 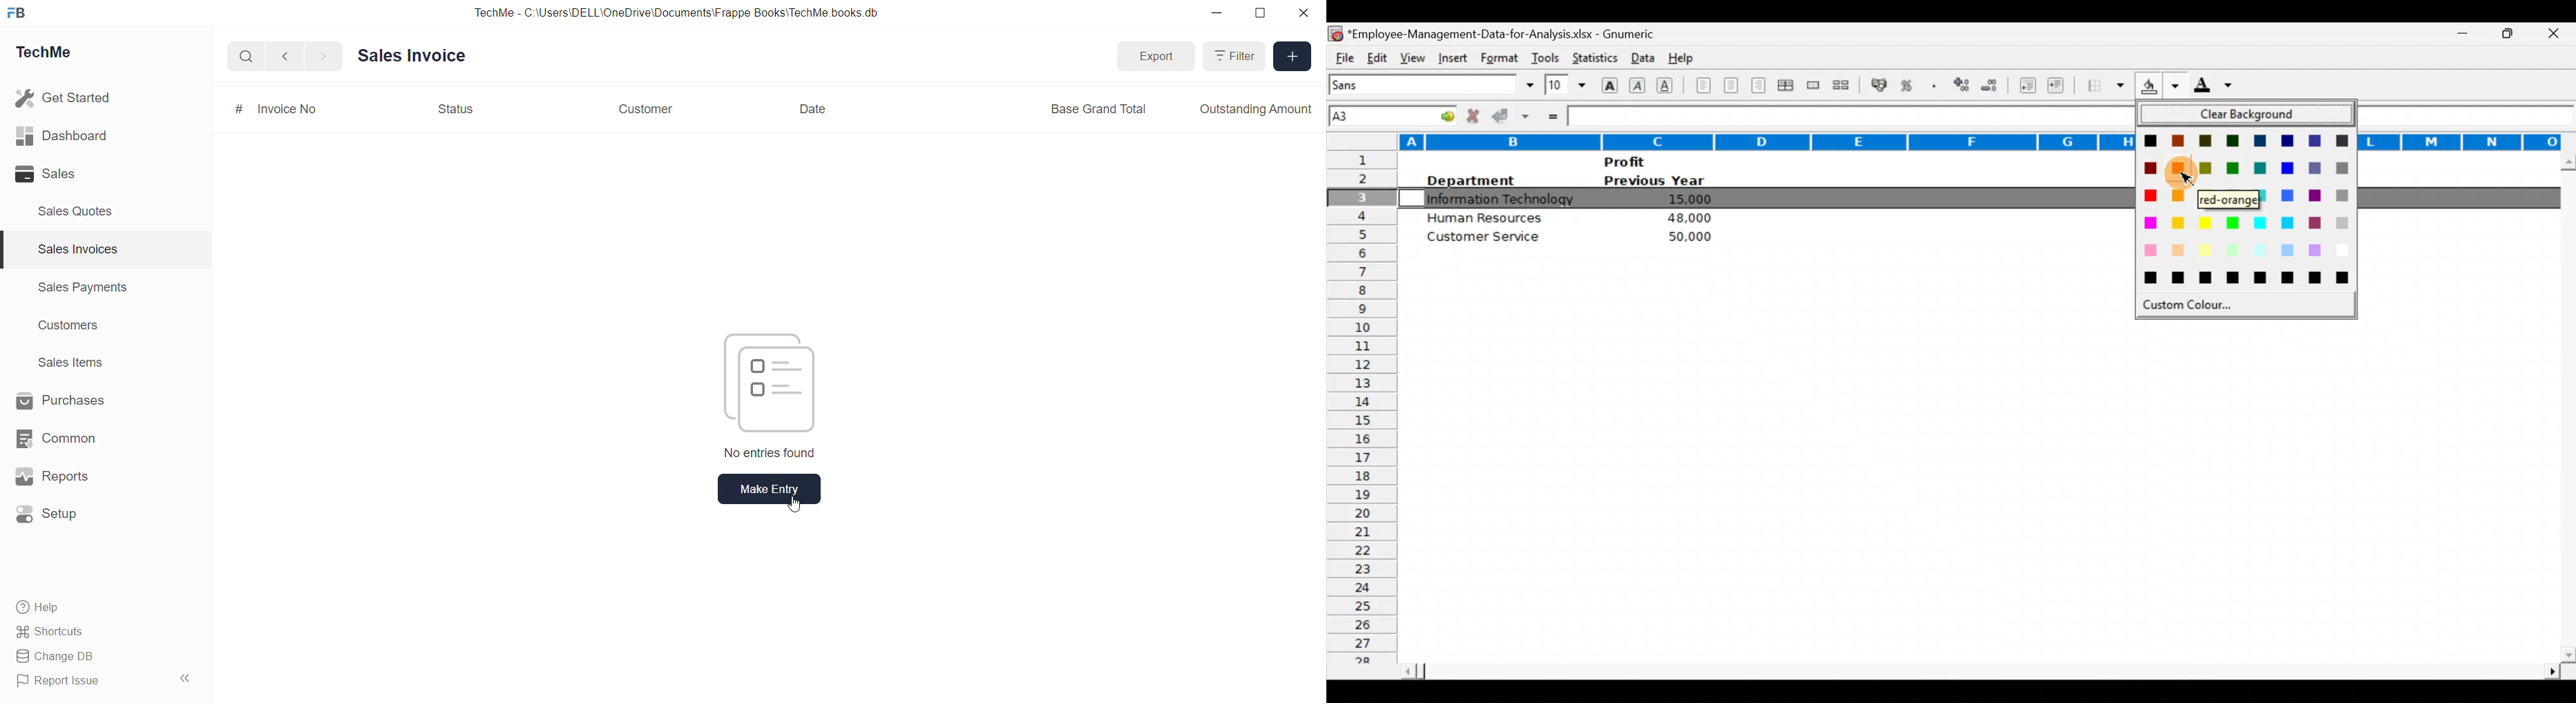 What do you see at coordinates (1974, 486) in the screenshot?
I see `Cells` at bounding box center [1974, 486].